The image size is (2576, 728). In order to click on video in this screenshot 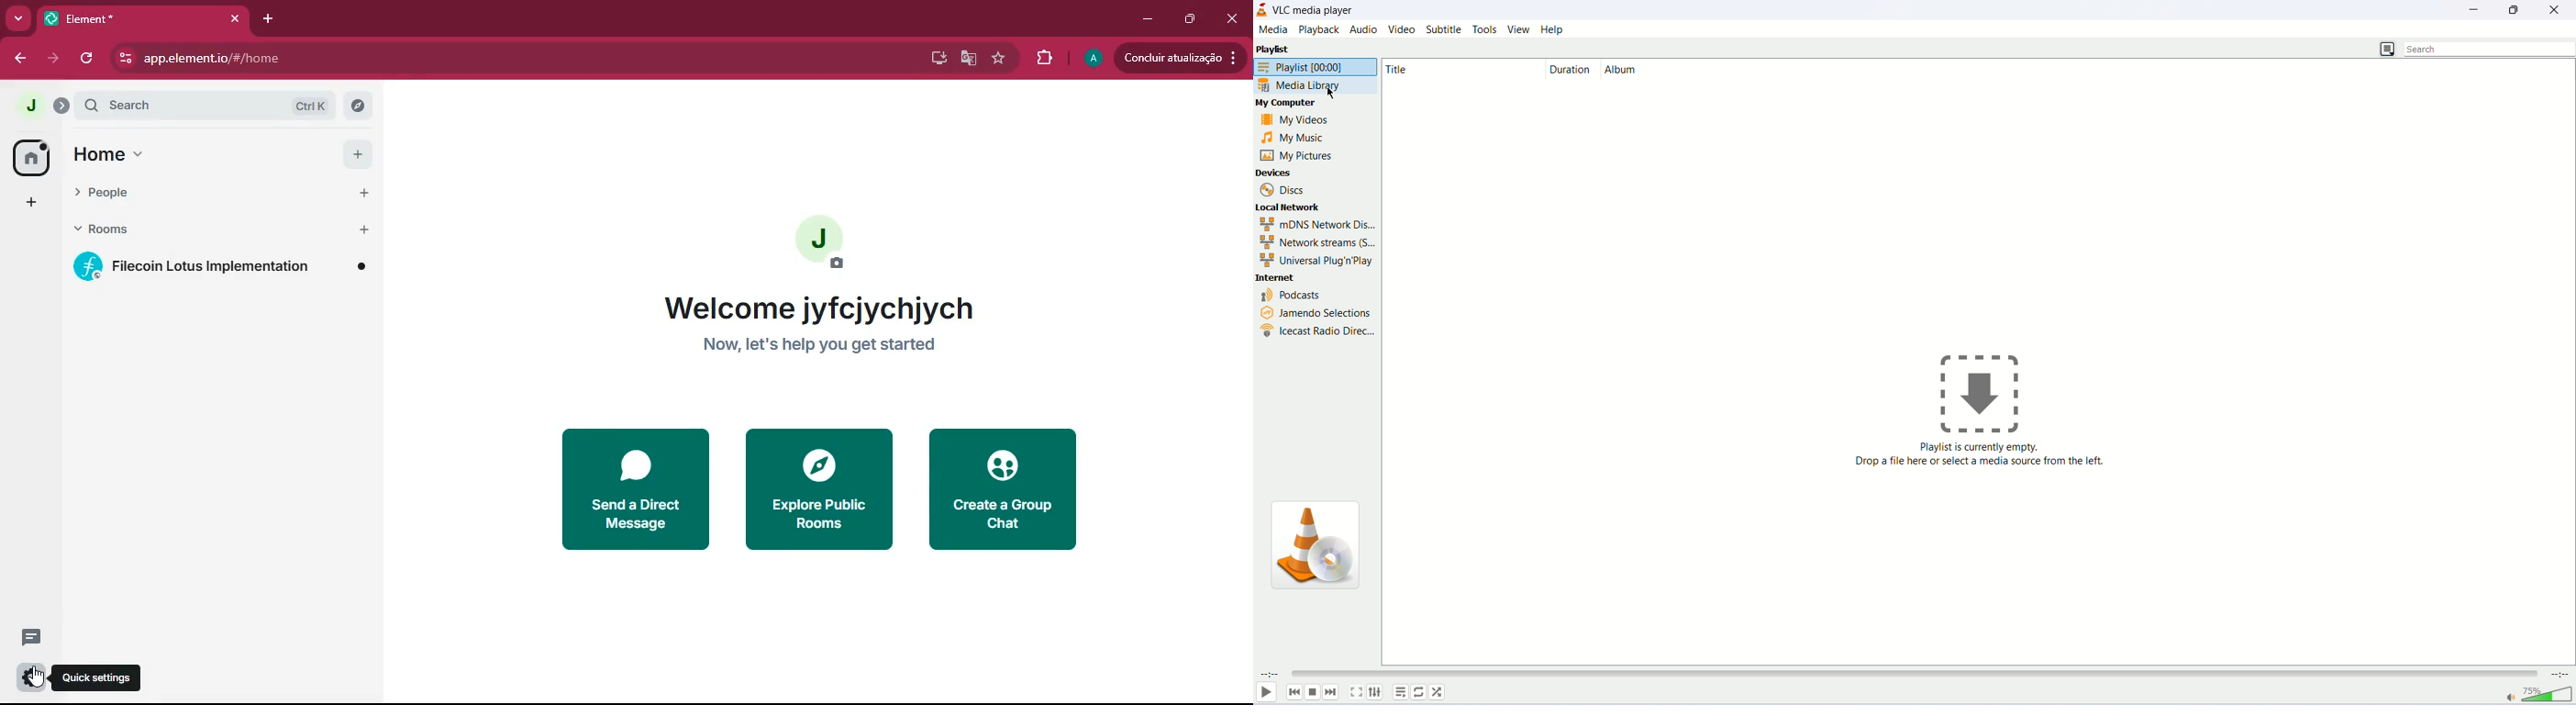, I will do `click(1400, 29)`.